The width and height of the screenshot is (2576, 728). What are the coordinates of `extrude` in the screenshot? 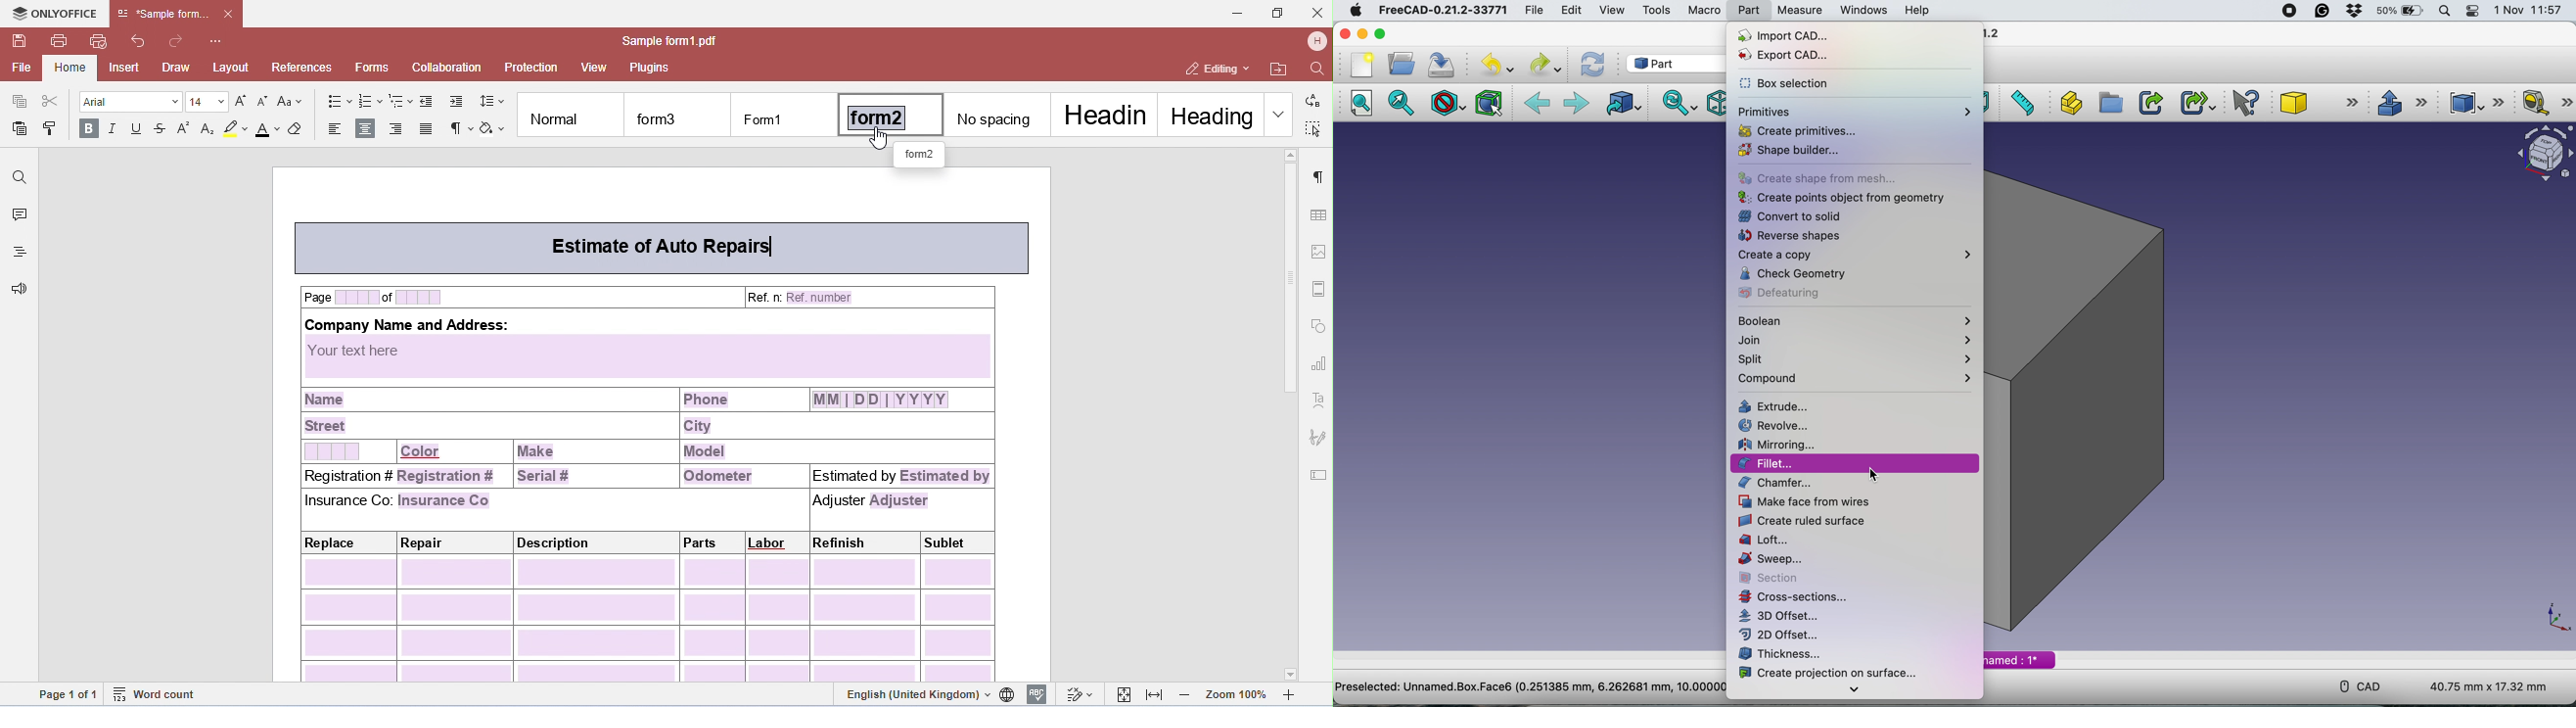 It's located at (2399, 101).